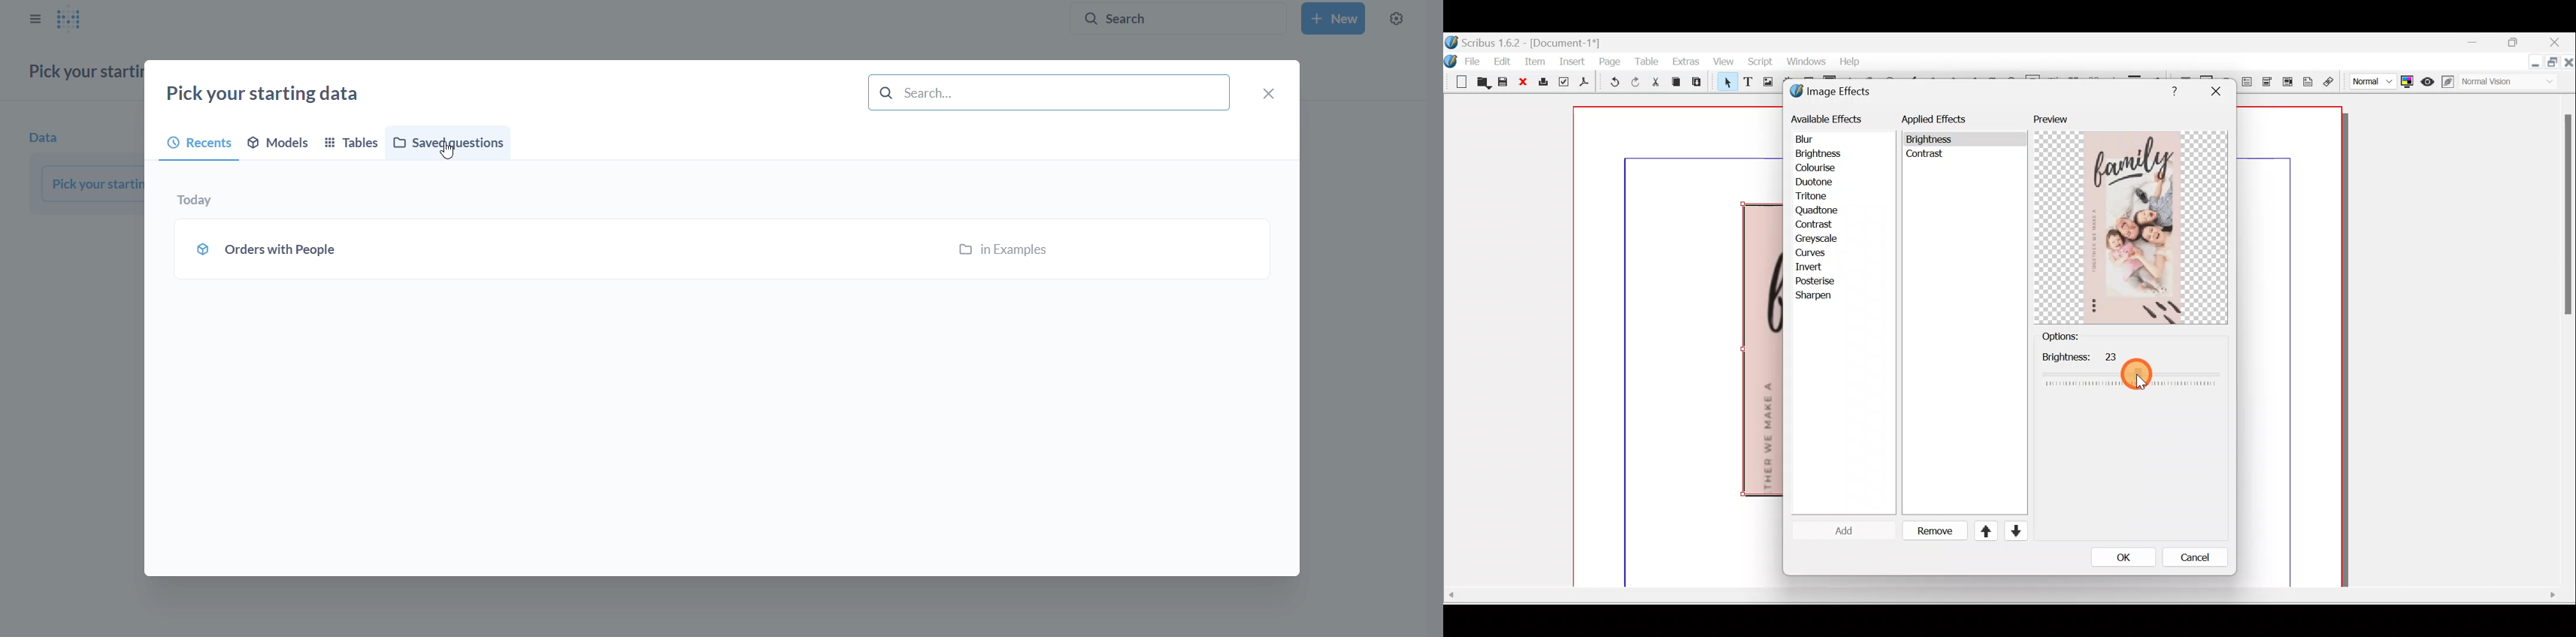 This screenshot has height=644, width=2576. What do you see at coordinates (1814, 225) in the screenshot?
I see `Contrast` at bounding box center [1814, 225].